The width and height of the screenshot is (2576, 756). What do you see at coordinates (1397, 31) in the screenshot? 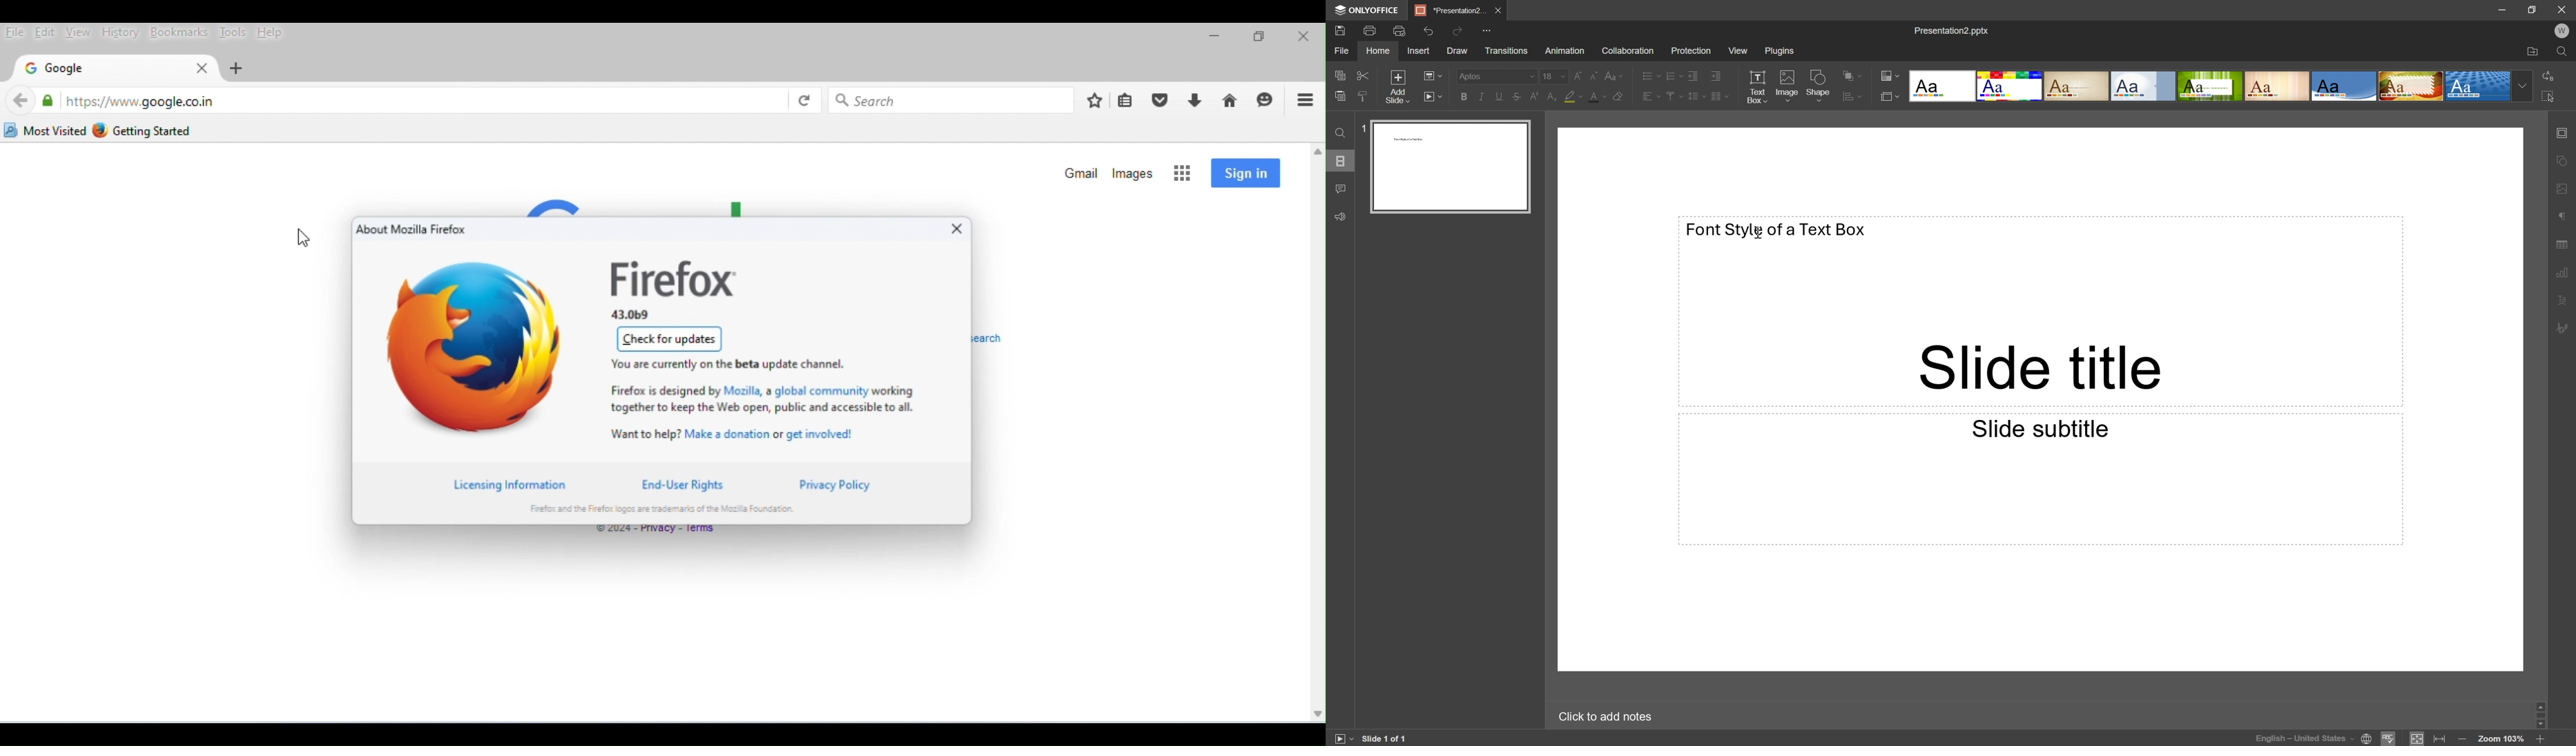
I see `Quick print` at bounding box center [1397, 31].